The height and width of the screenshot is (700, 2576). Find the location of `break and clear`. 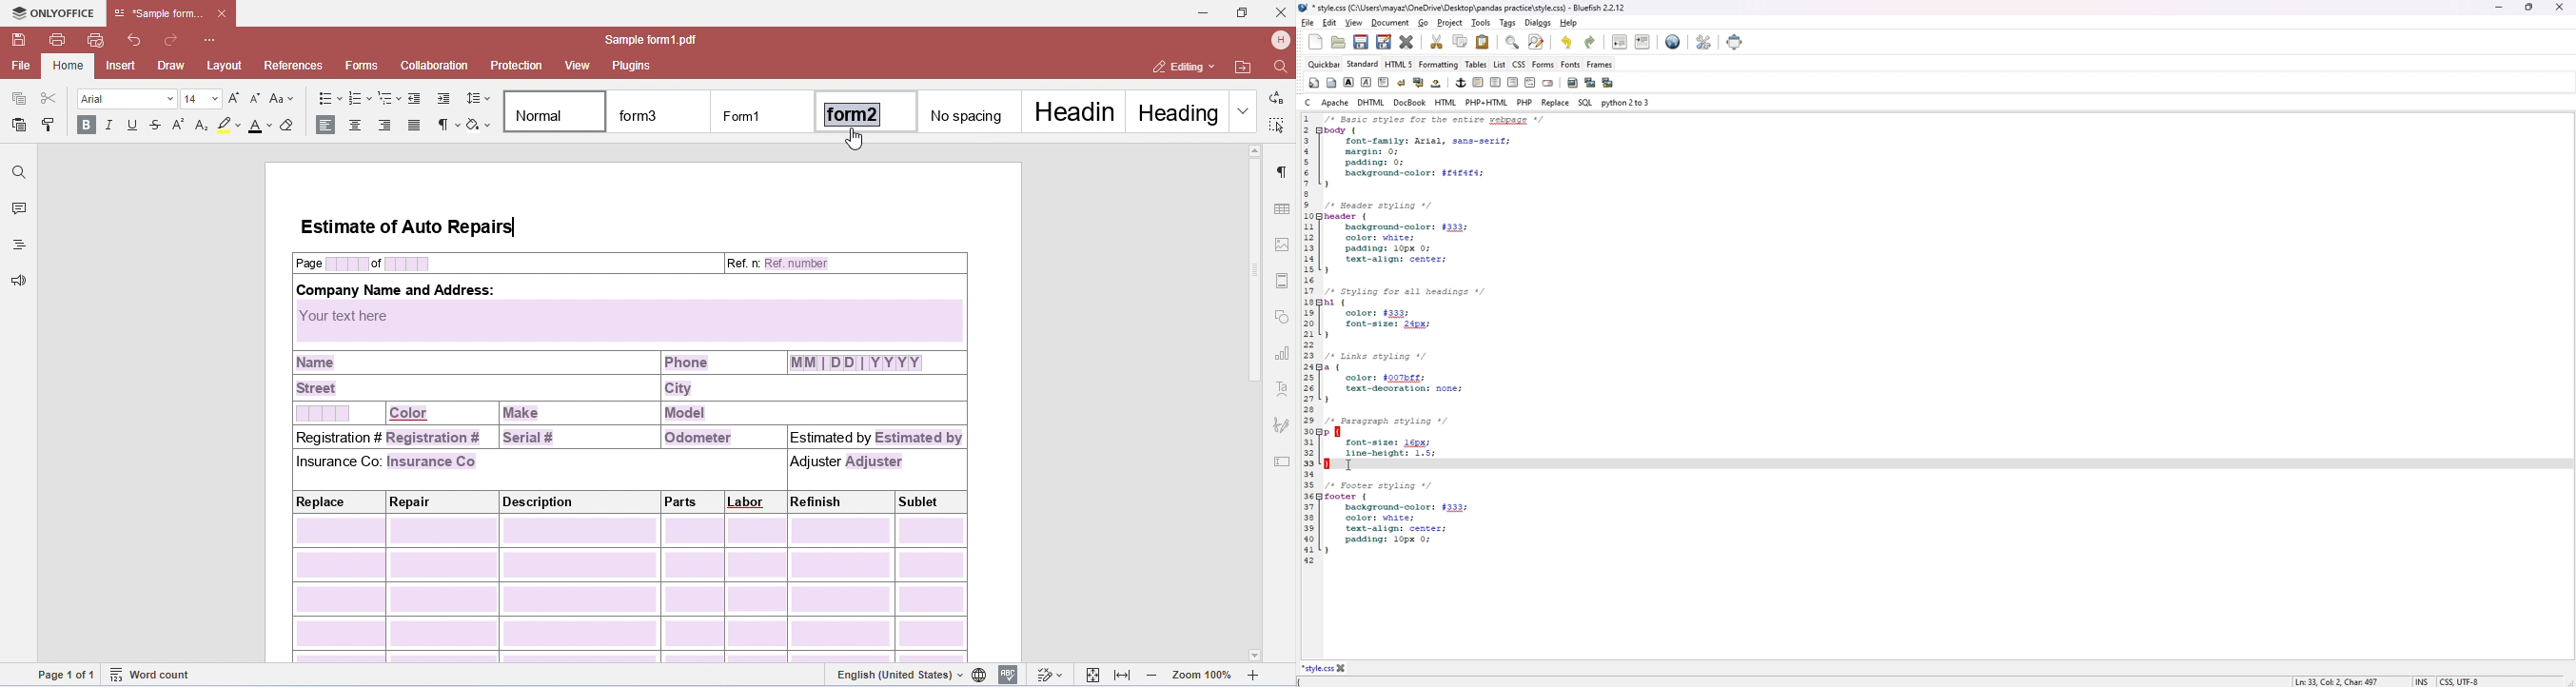

break and clear is located at coordinates (1417, 82).